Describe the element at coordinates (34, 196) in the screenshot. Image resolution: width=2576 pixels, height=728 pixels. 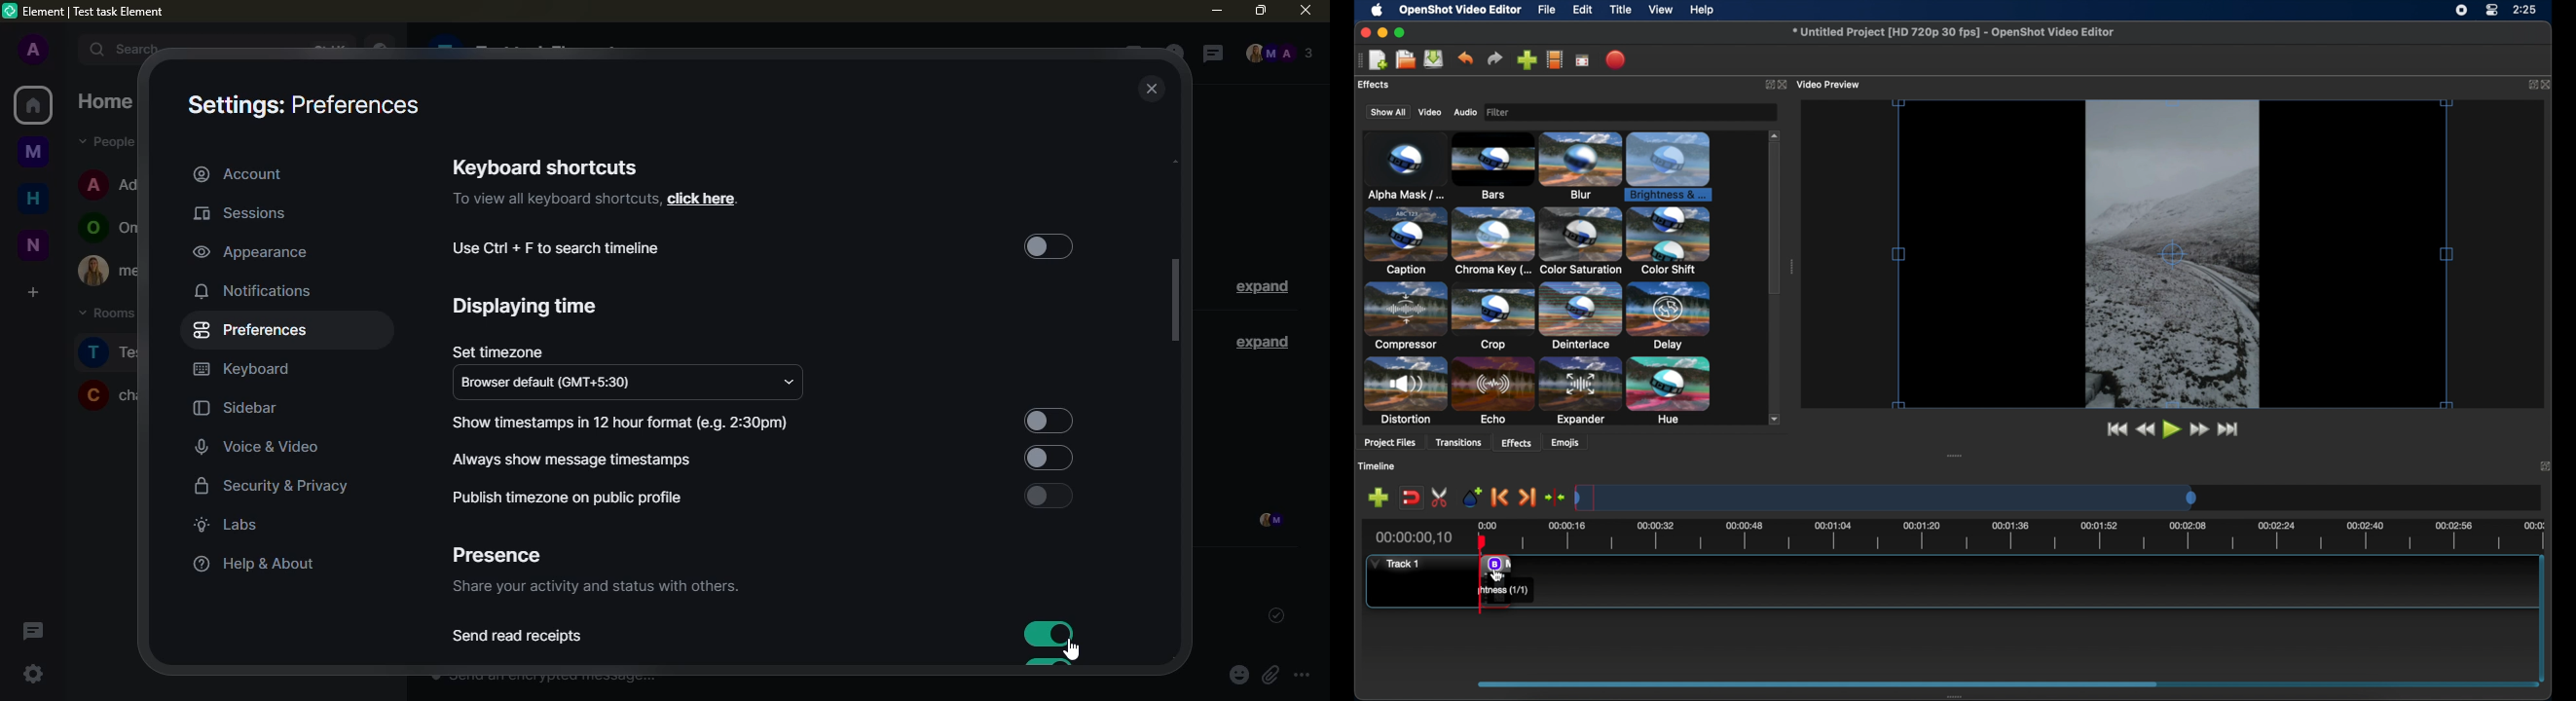
I see `home` at that location.